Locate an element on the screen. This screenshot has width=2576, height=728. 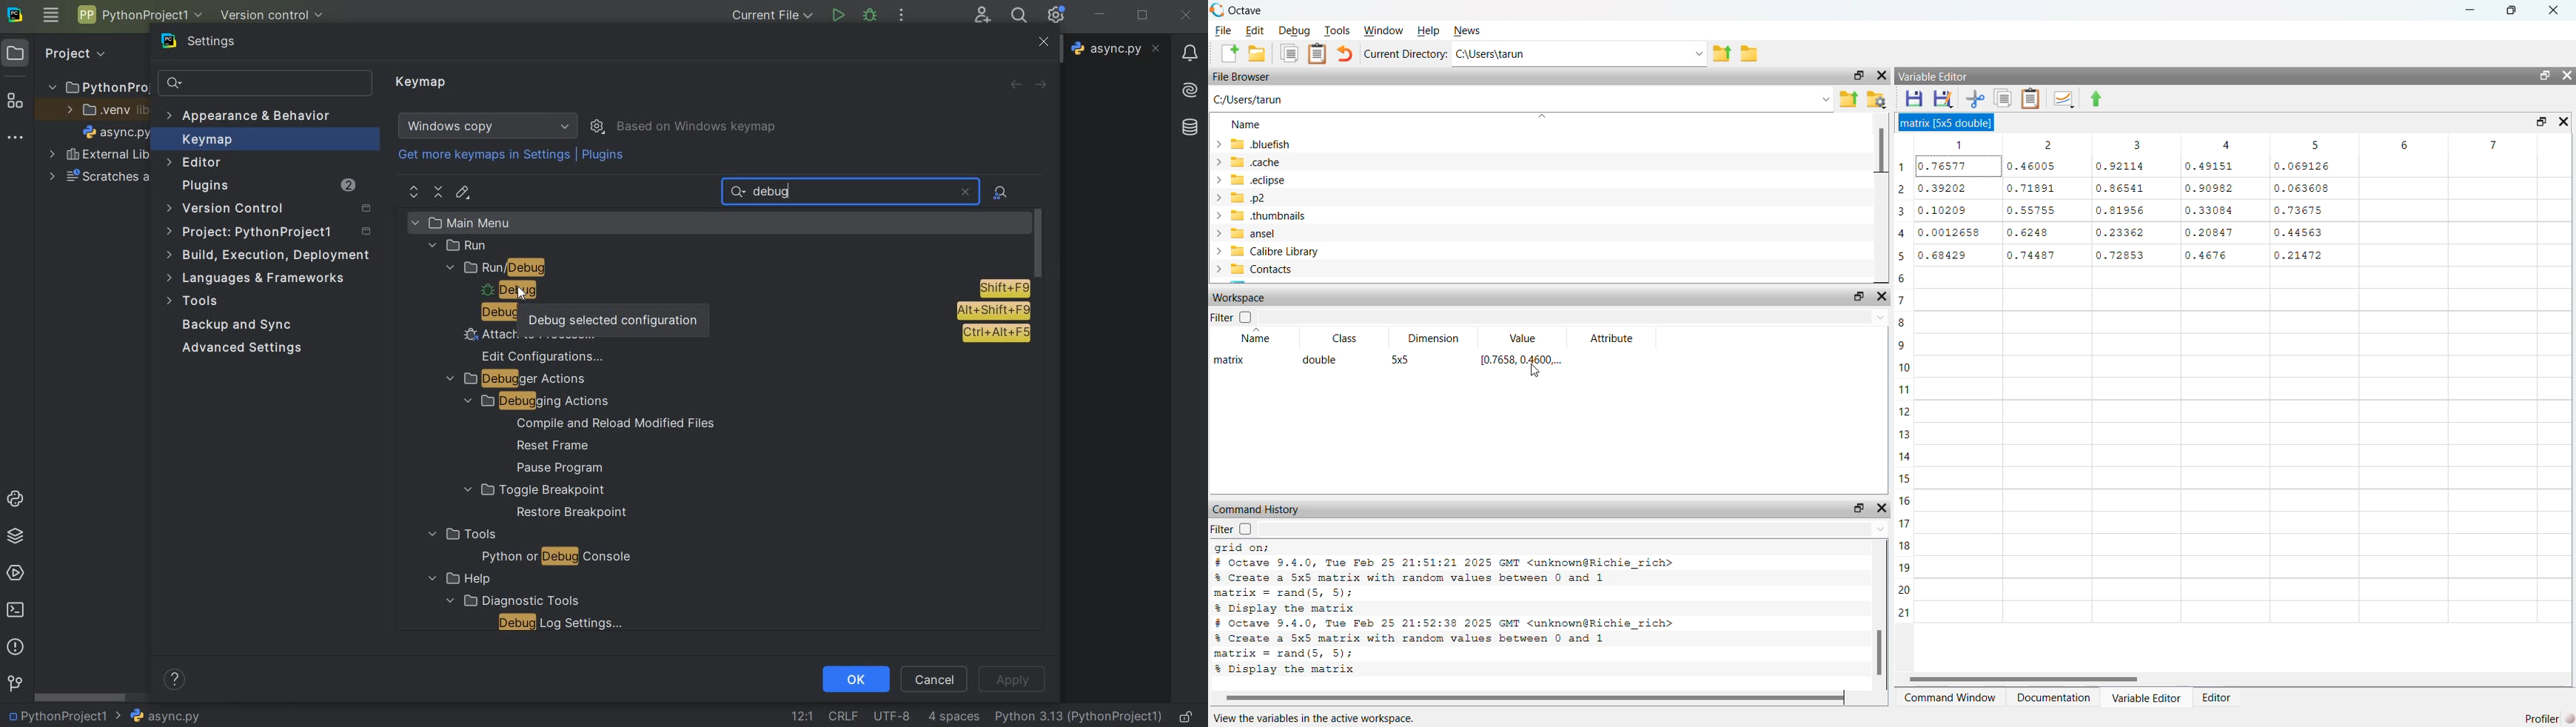
debug is located at coordinates (490, 312).